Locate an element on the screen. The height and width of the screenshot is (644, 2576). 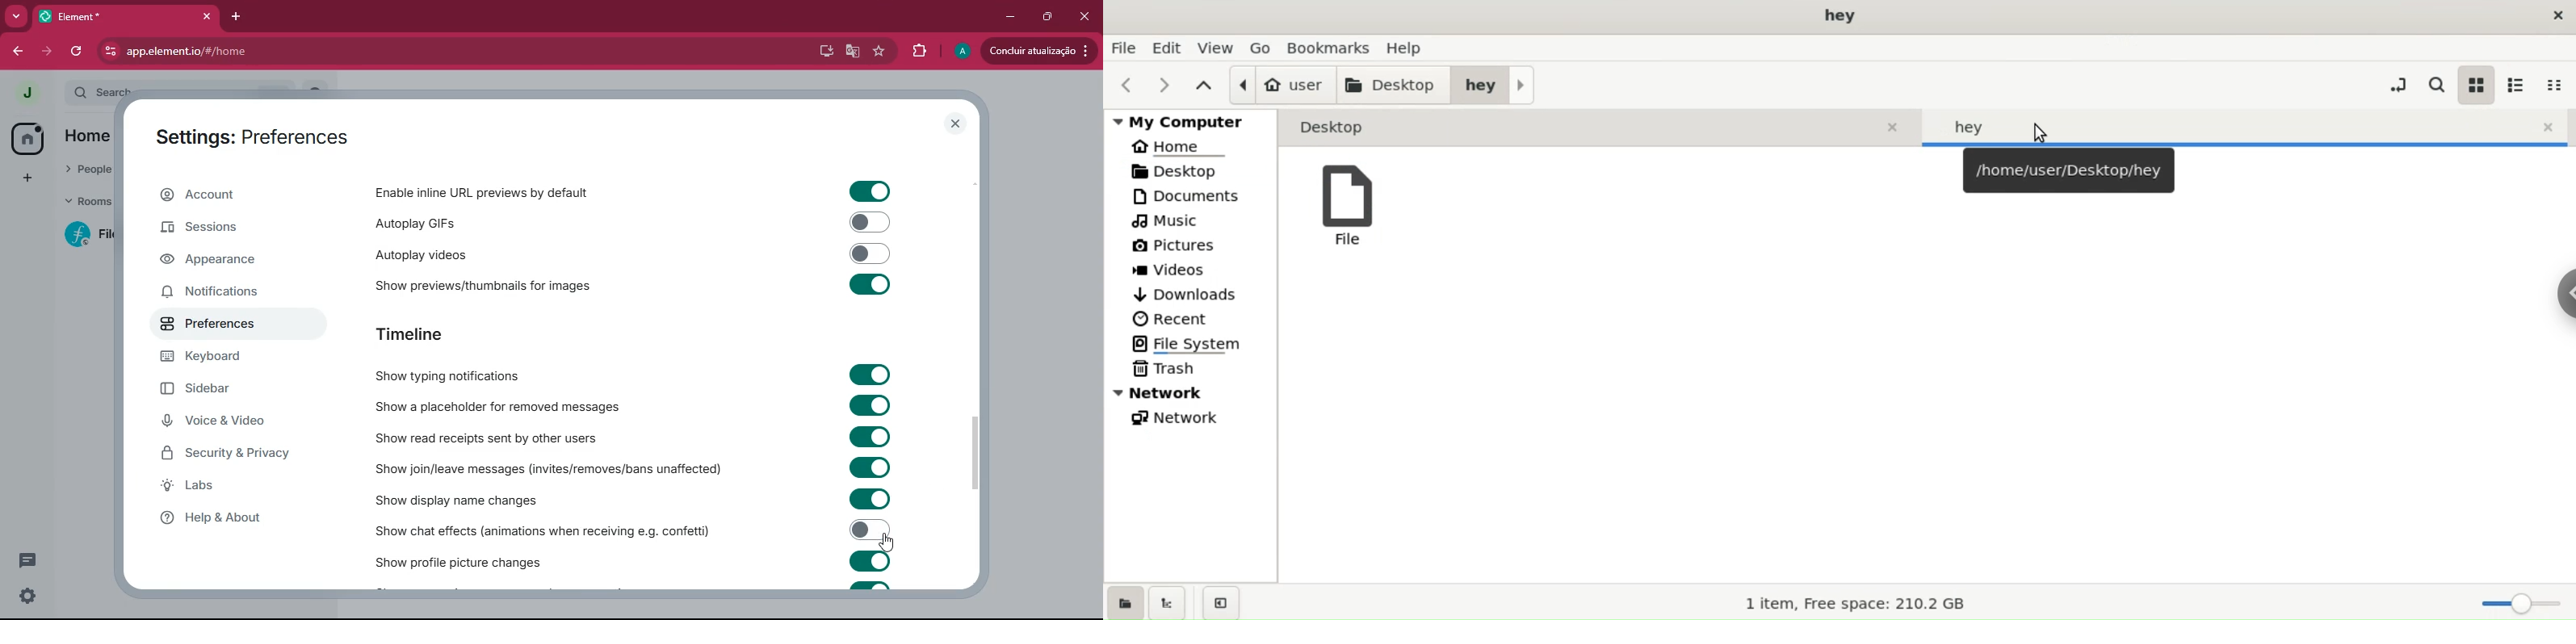
show join/leave messages (invites/removes/bans unaffected) is located at coordinates (550, 468).